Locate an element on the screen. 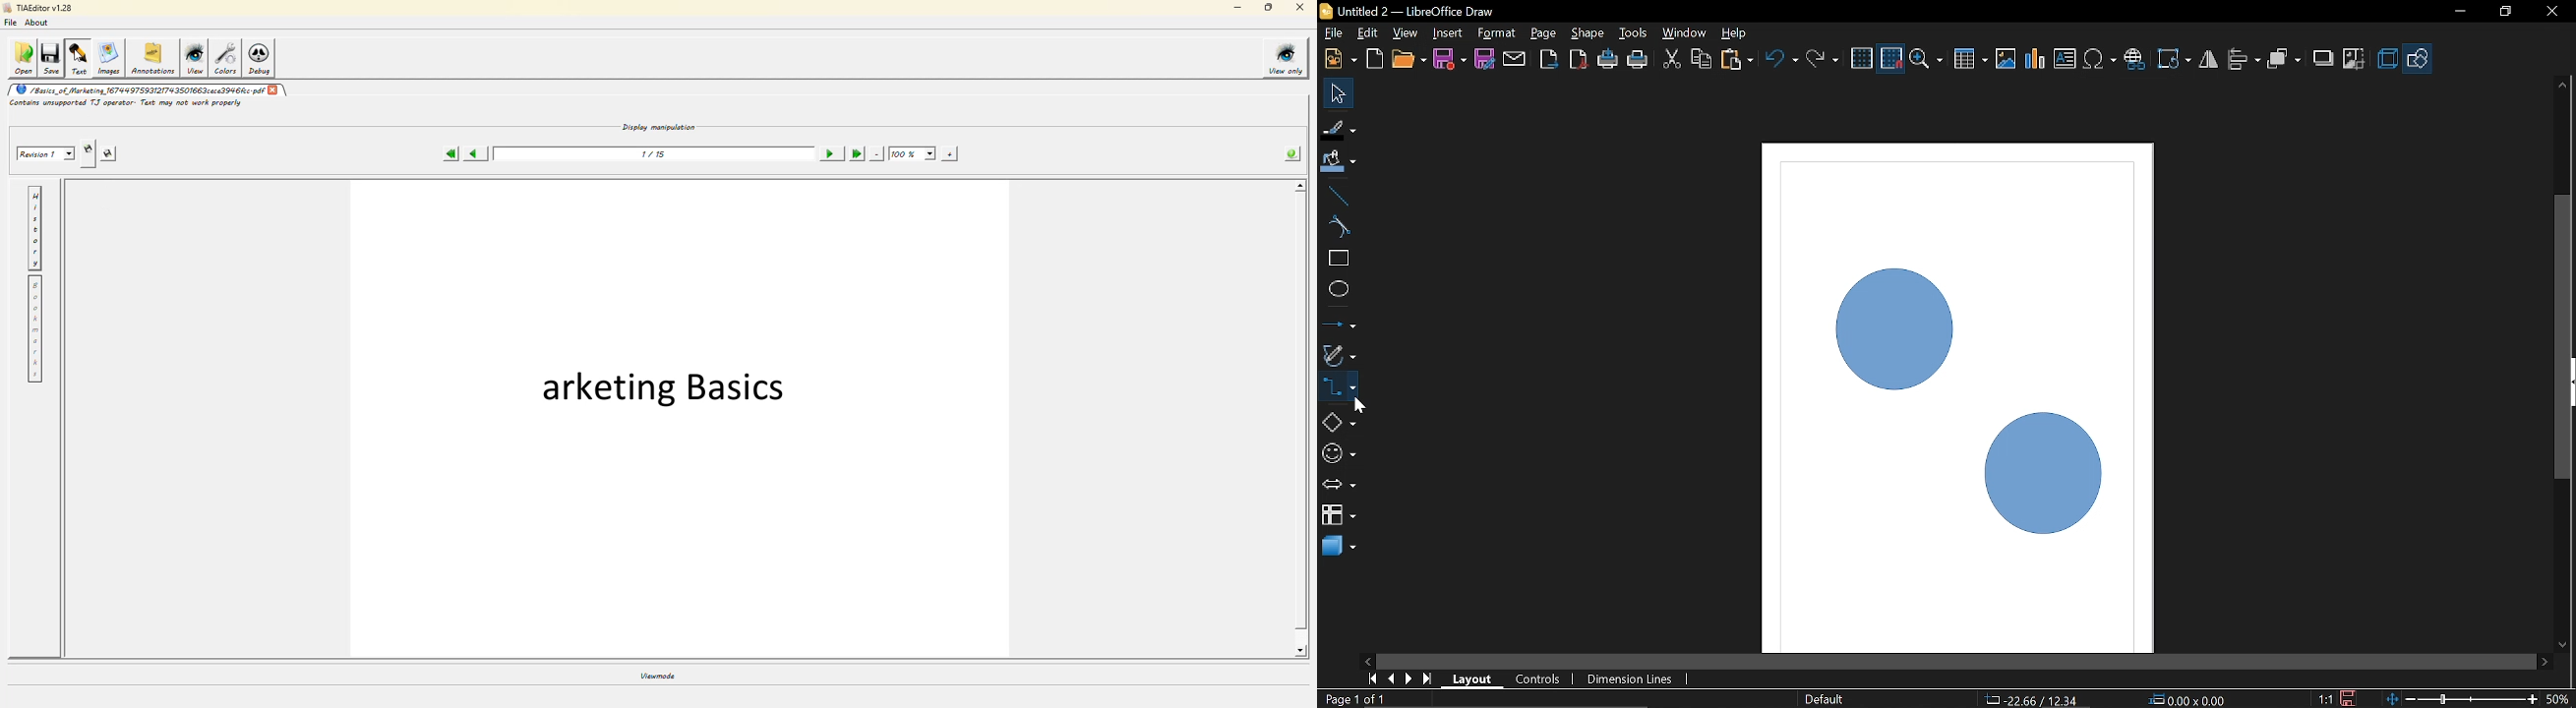  Layout is located at coordinates (1474, 679).